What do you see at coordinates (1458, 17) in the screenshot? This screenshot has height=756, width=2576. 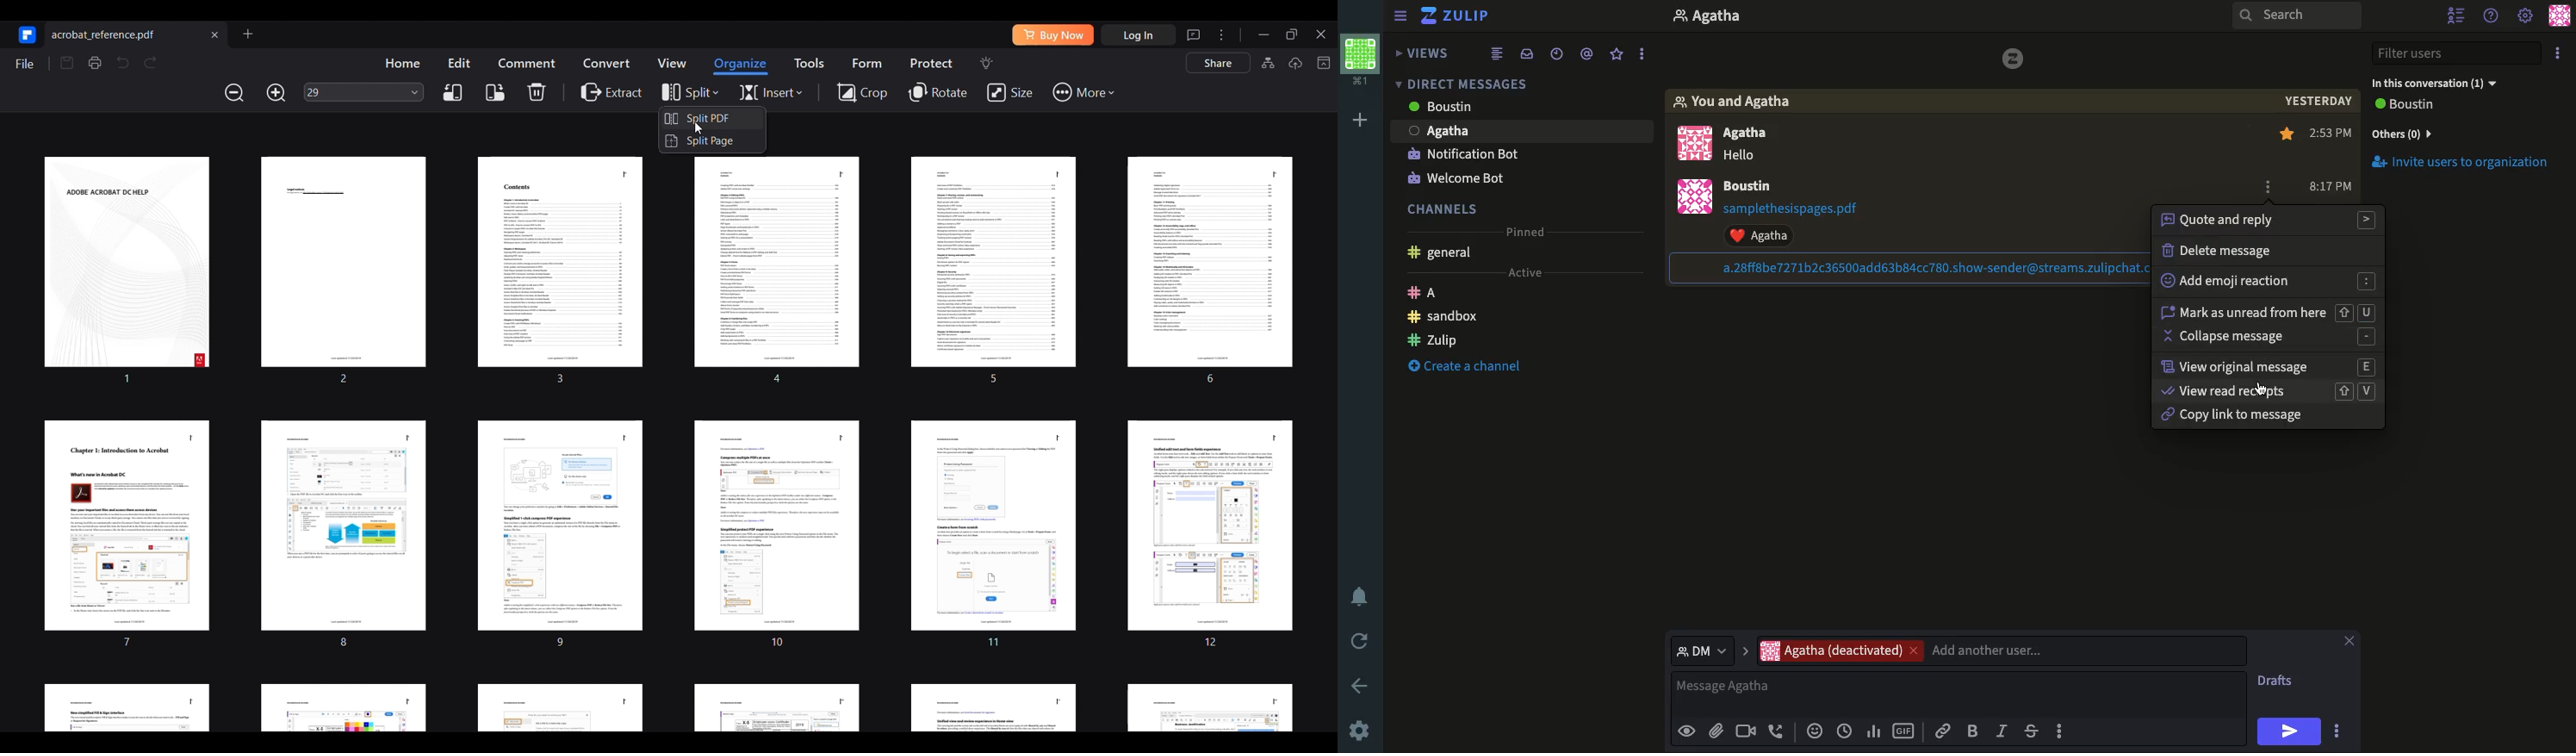 I see `Zulip` at bounding box center [1458, 17].